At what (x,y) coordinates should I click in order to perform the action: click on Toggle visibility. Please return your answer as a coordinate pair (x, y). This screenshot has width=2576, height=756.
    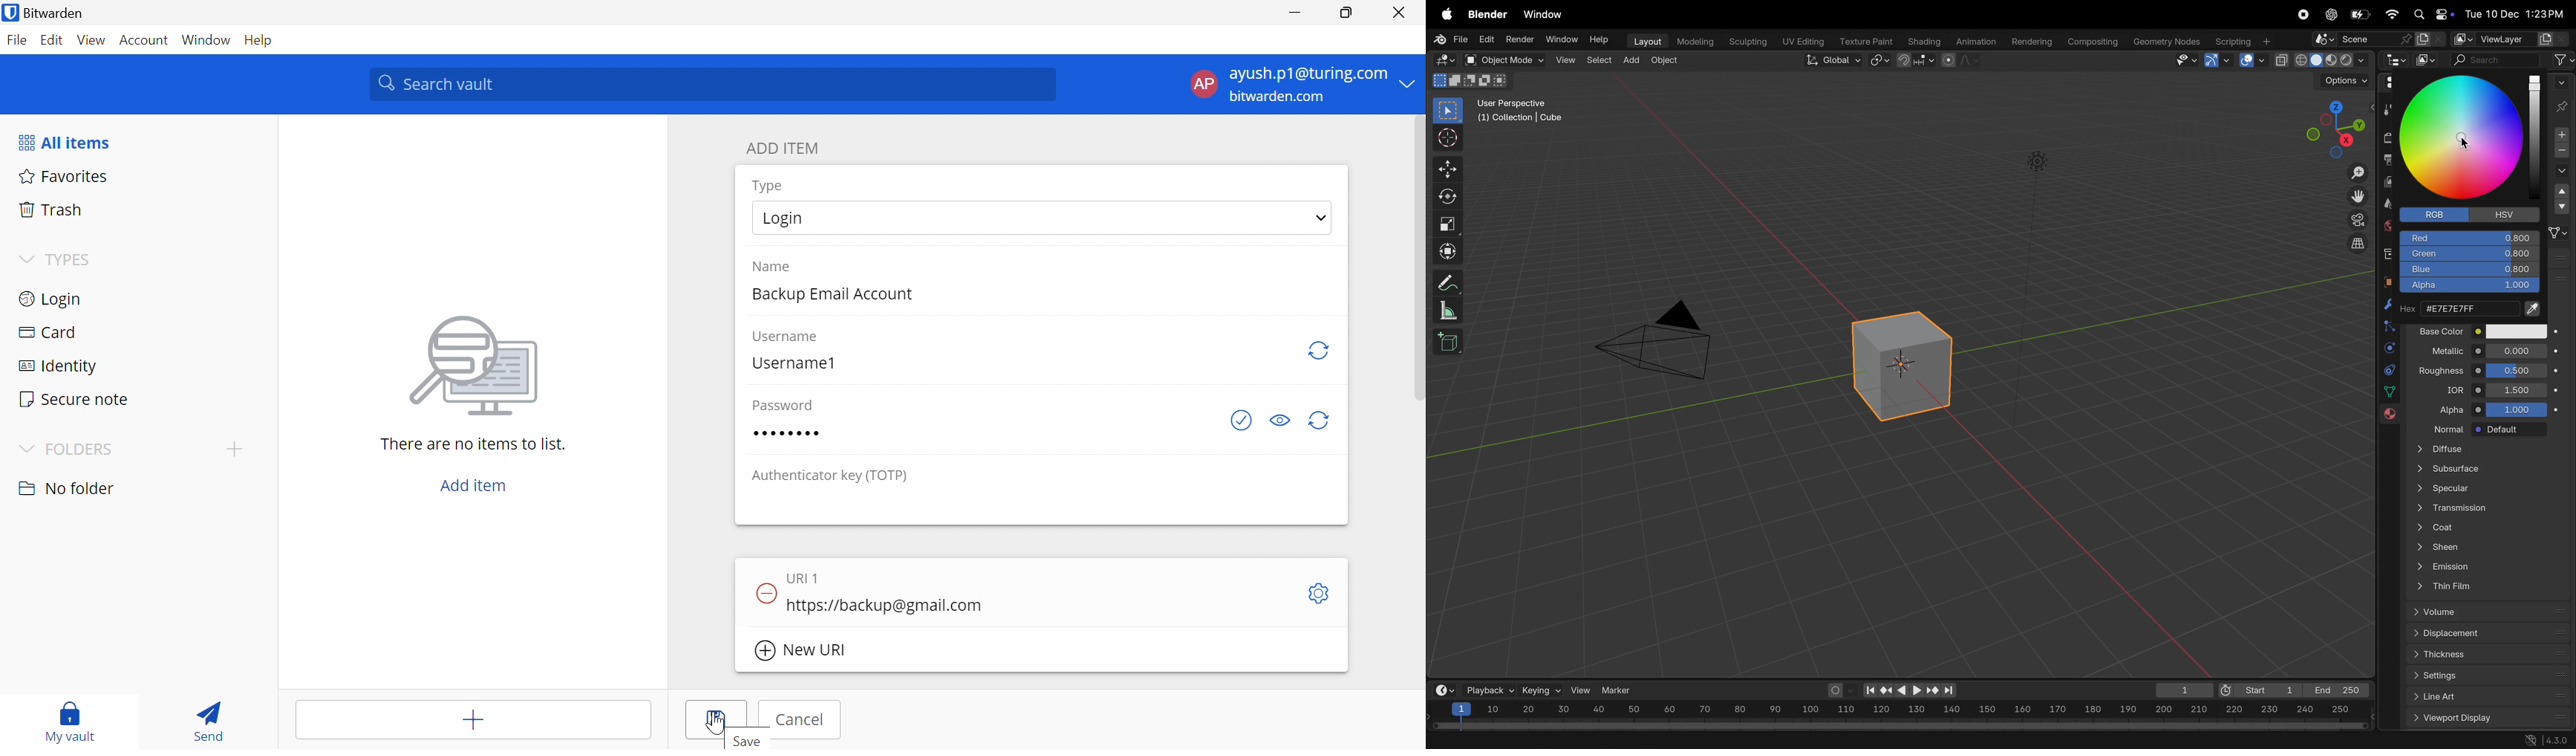
    Looking at the image, I should click on (1278, 421).